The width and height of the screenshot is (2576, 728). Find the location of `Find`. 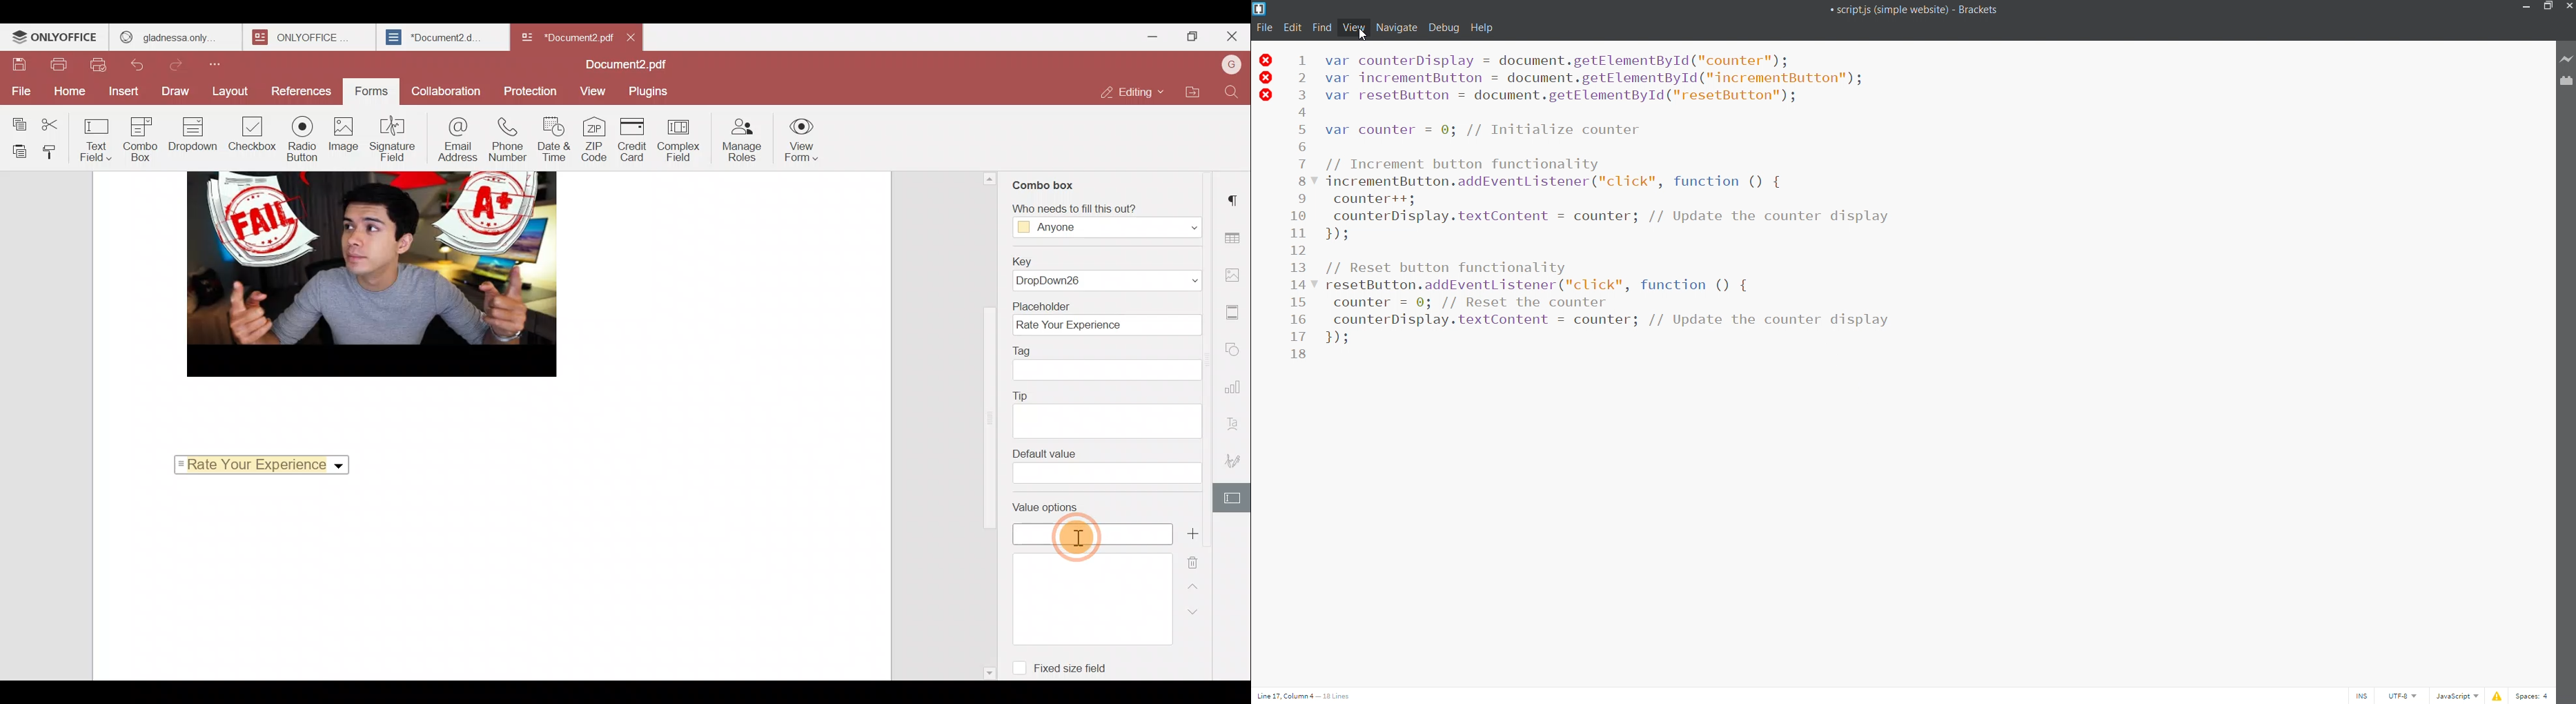

Find is located at coordinates (1232, 95).